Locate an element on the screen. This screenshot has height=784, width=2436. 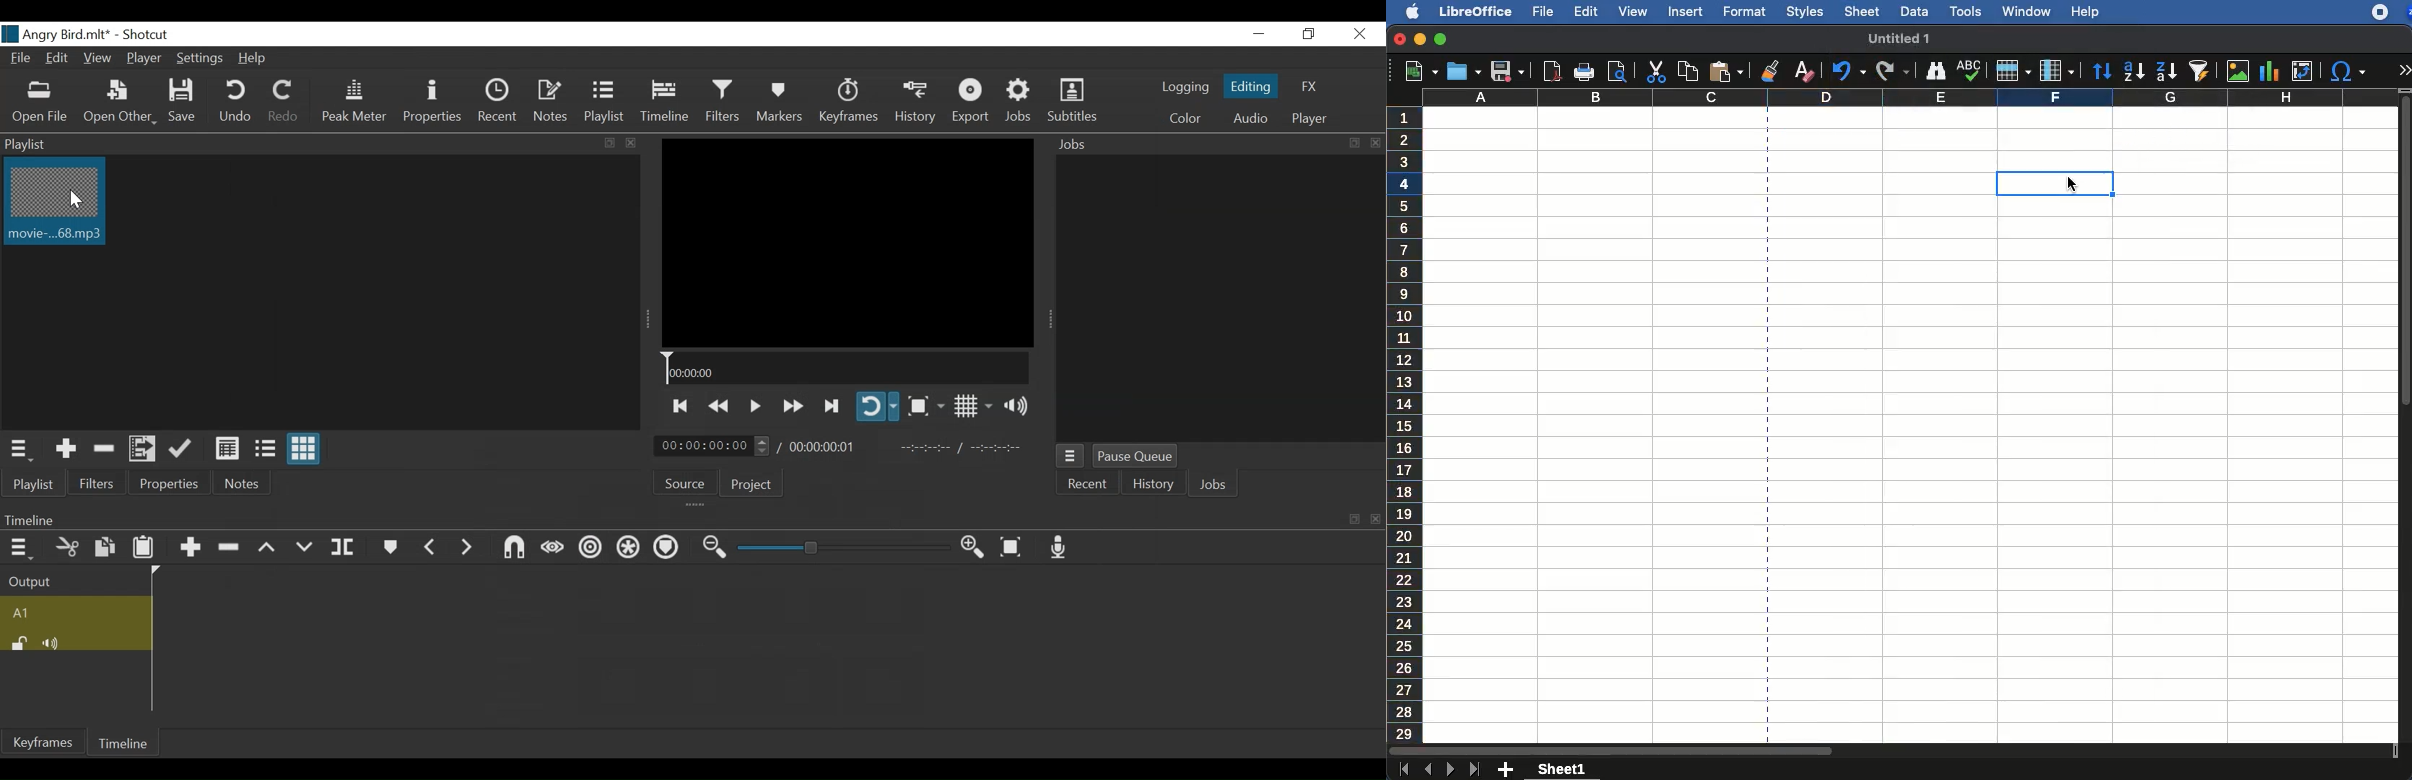
untitled 1 is located at coordinates (1898, 37).